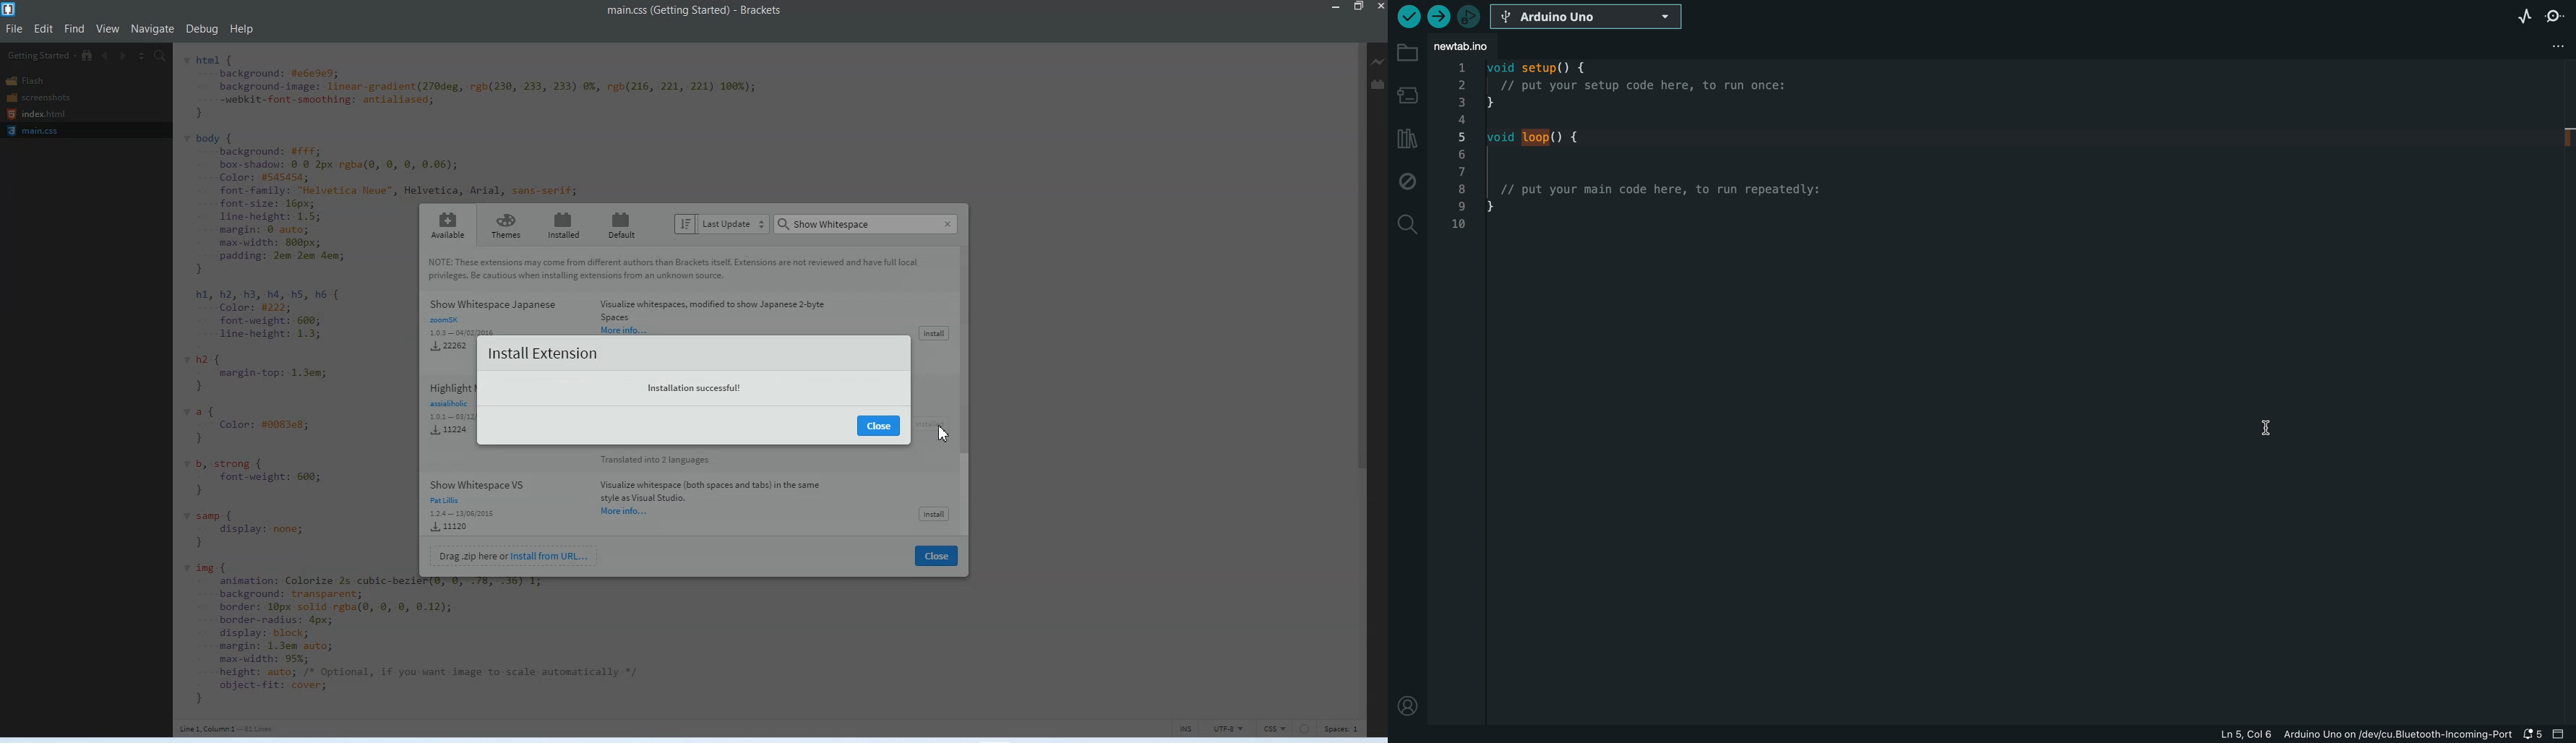 The width and height of the screenshot is (2576, 756). Describe the element at coordinates (142, 54) in the screenshot. I see `Split editor vertically and Horizontally` at that location.